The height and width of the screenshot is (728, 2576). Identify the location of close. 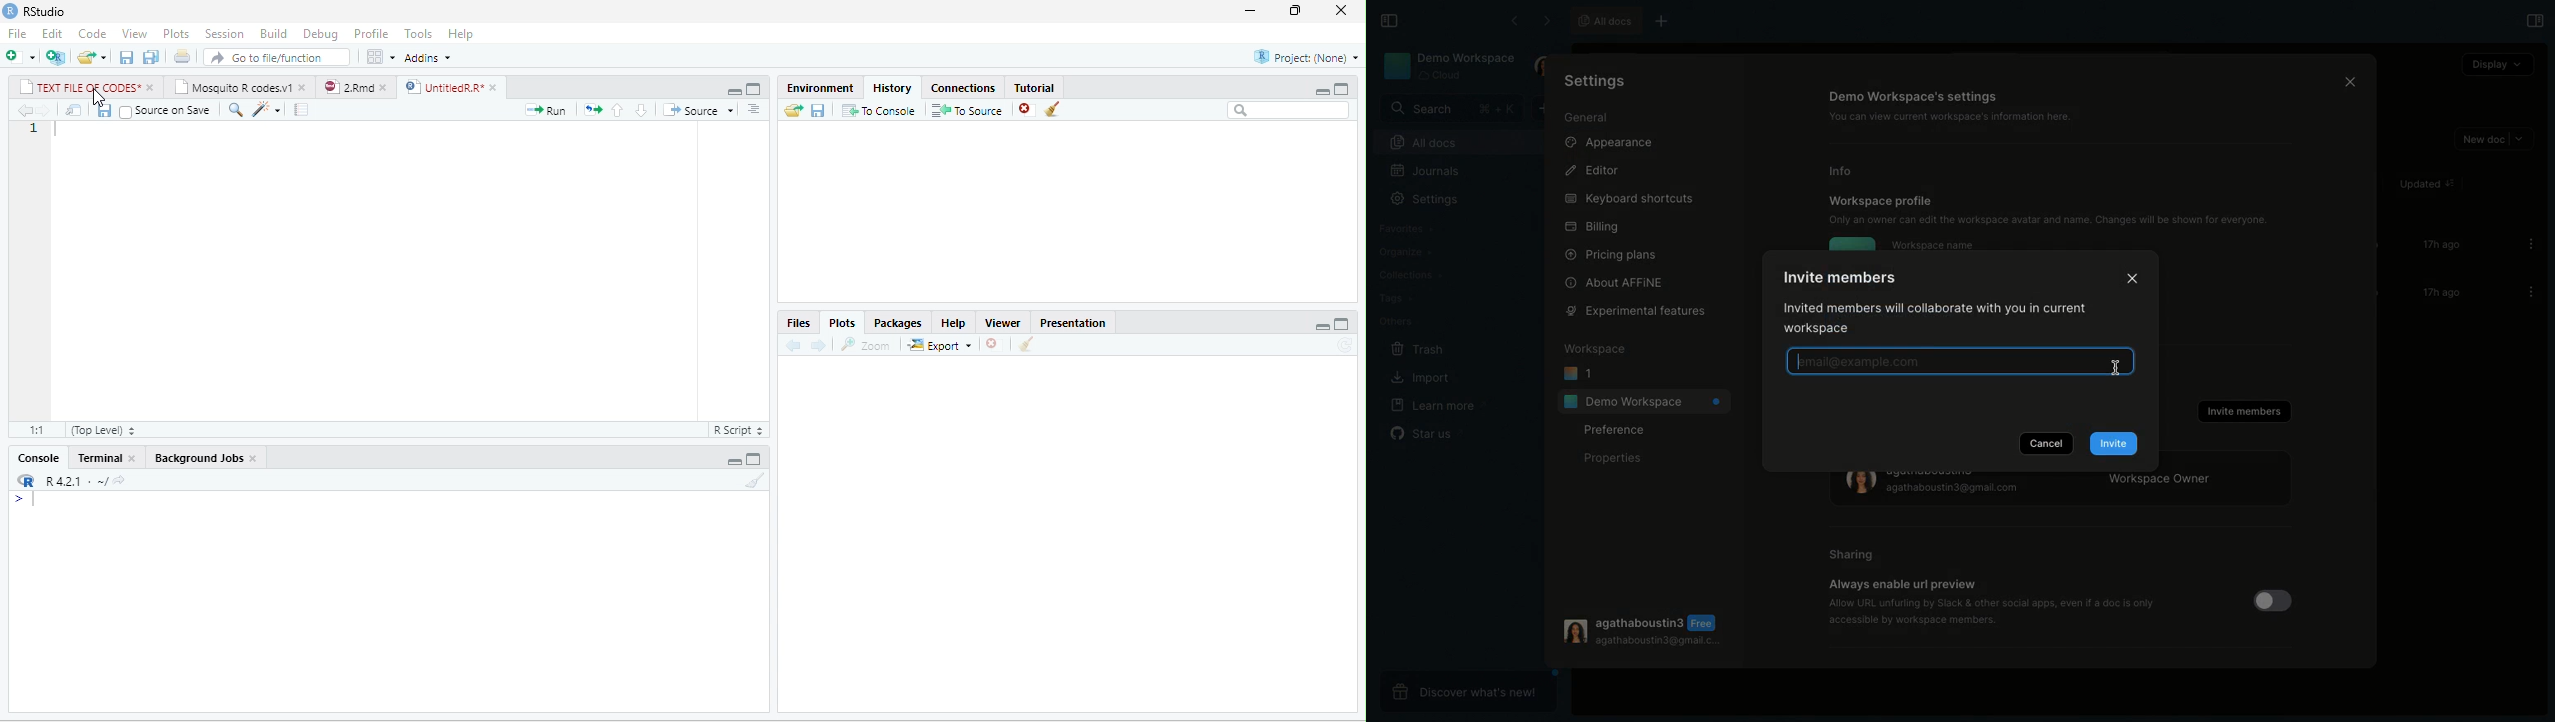
(254, 459).